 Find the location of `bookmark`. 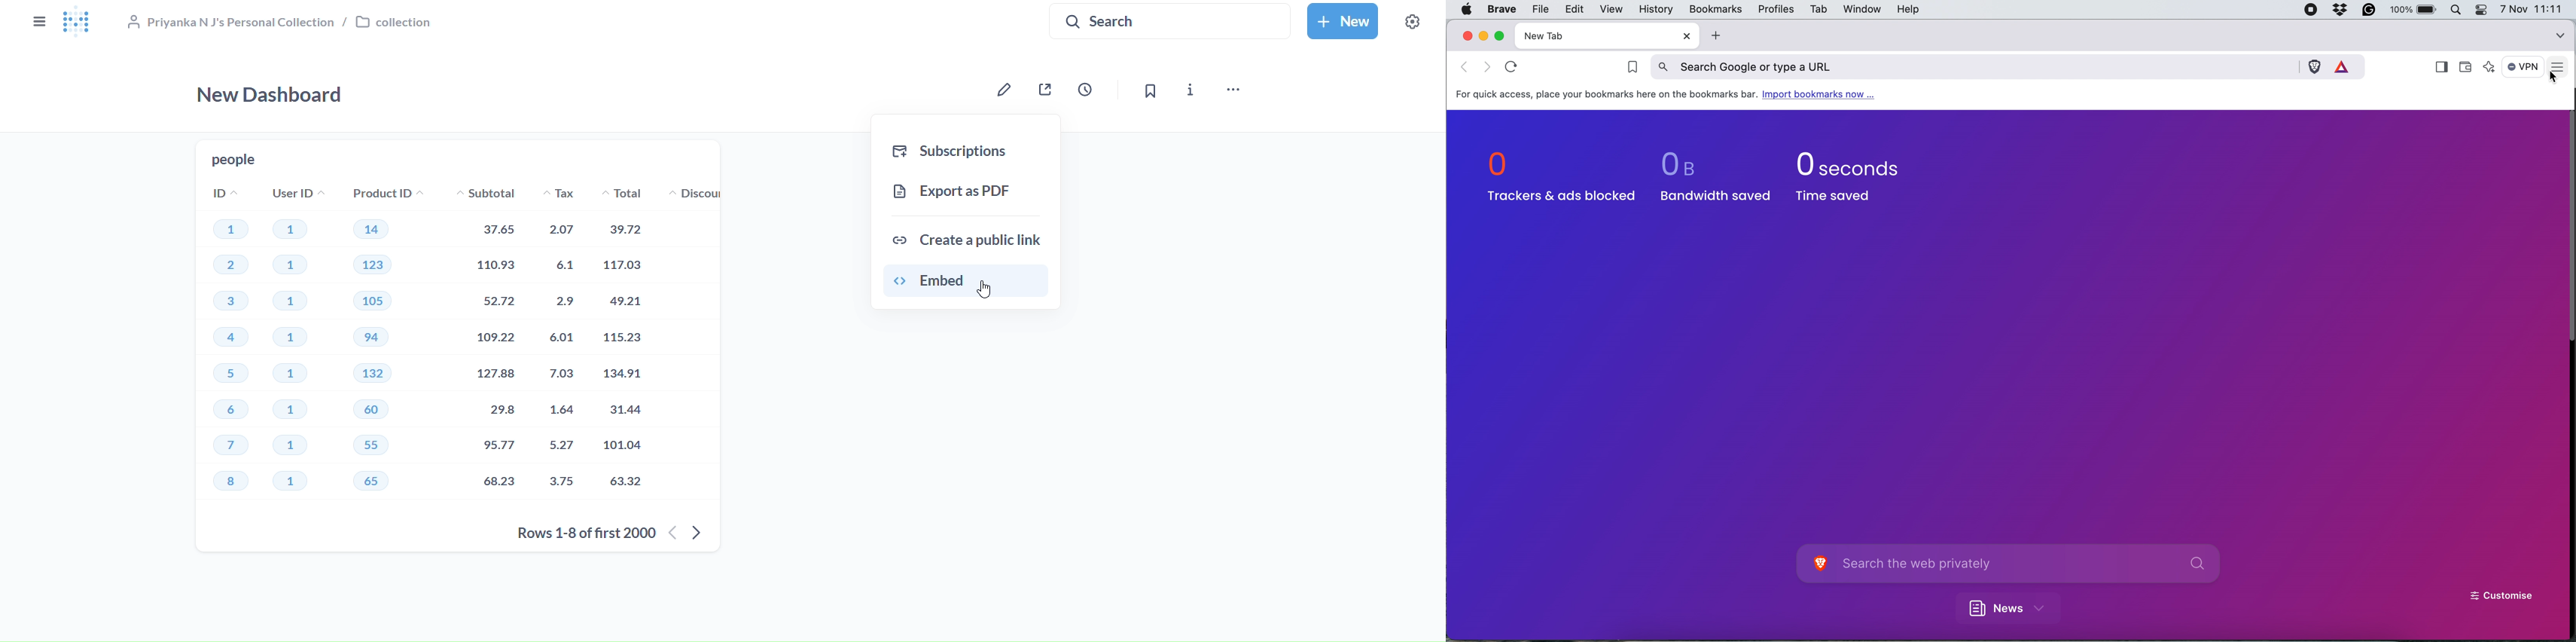

bookmark is located at coordinates (1629, 68).